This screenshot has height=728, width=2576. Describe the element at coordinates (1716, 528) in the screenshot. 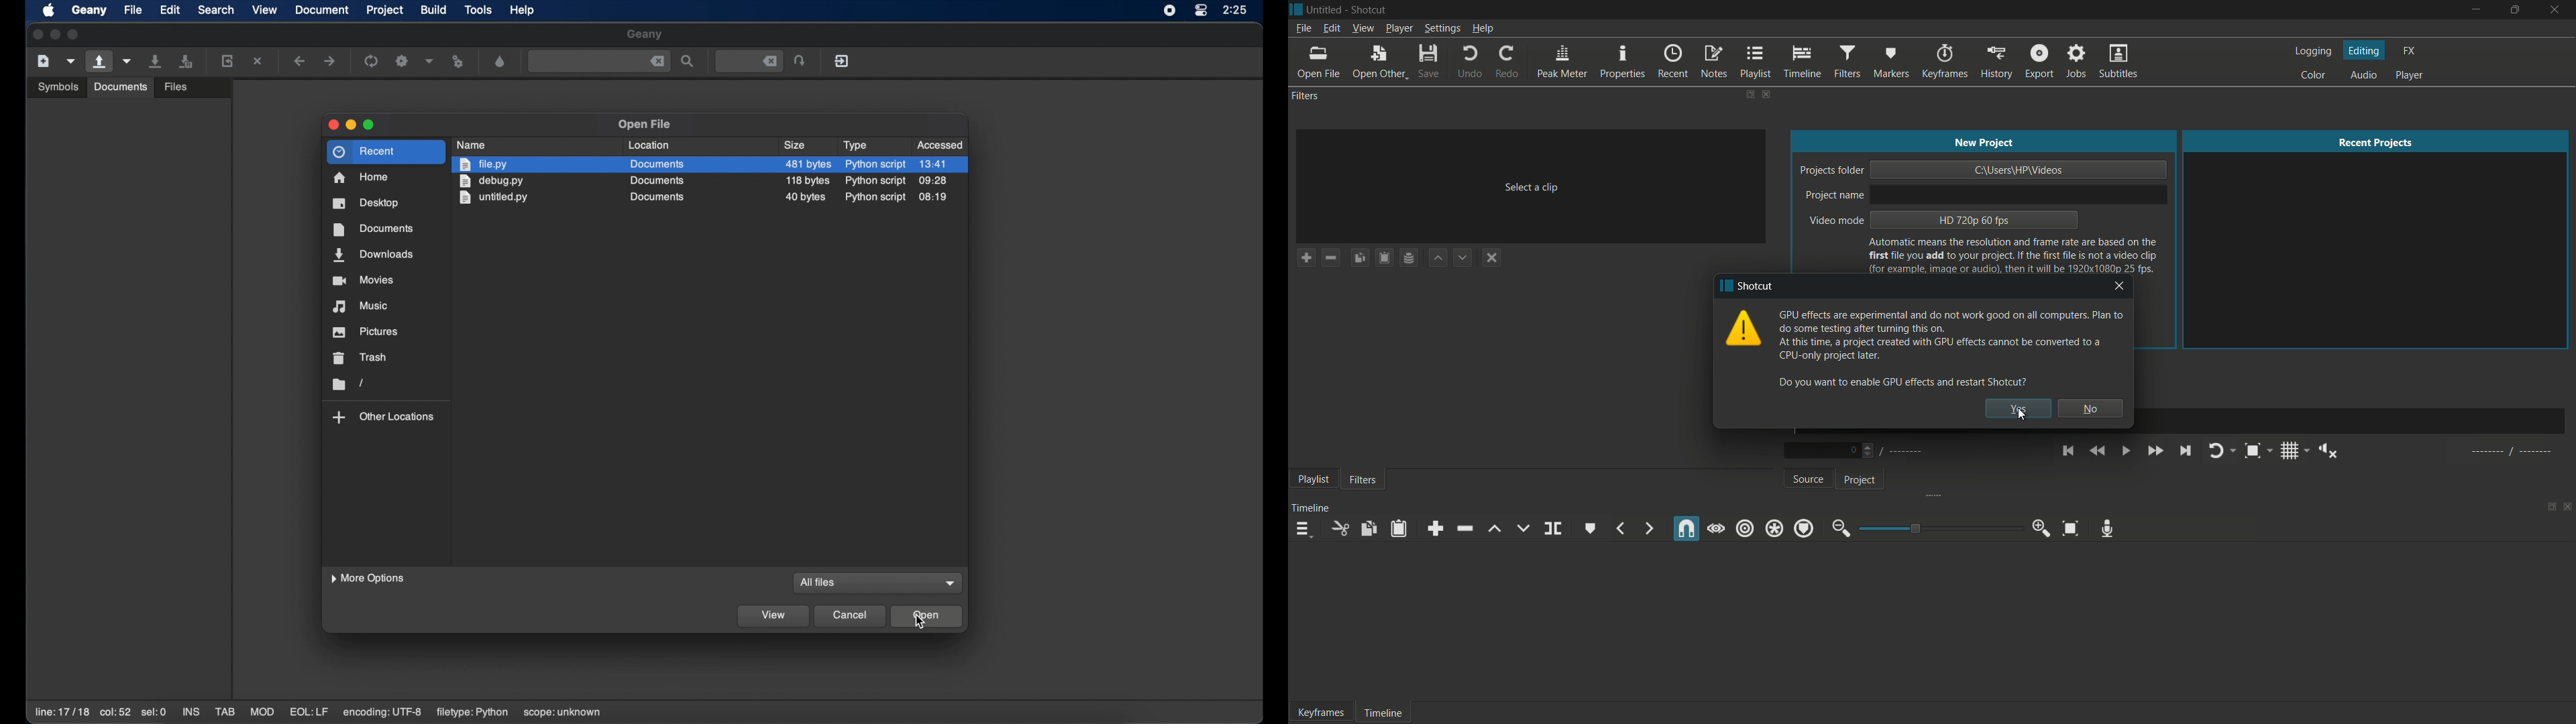

I see `scrub while dragging` at that location.